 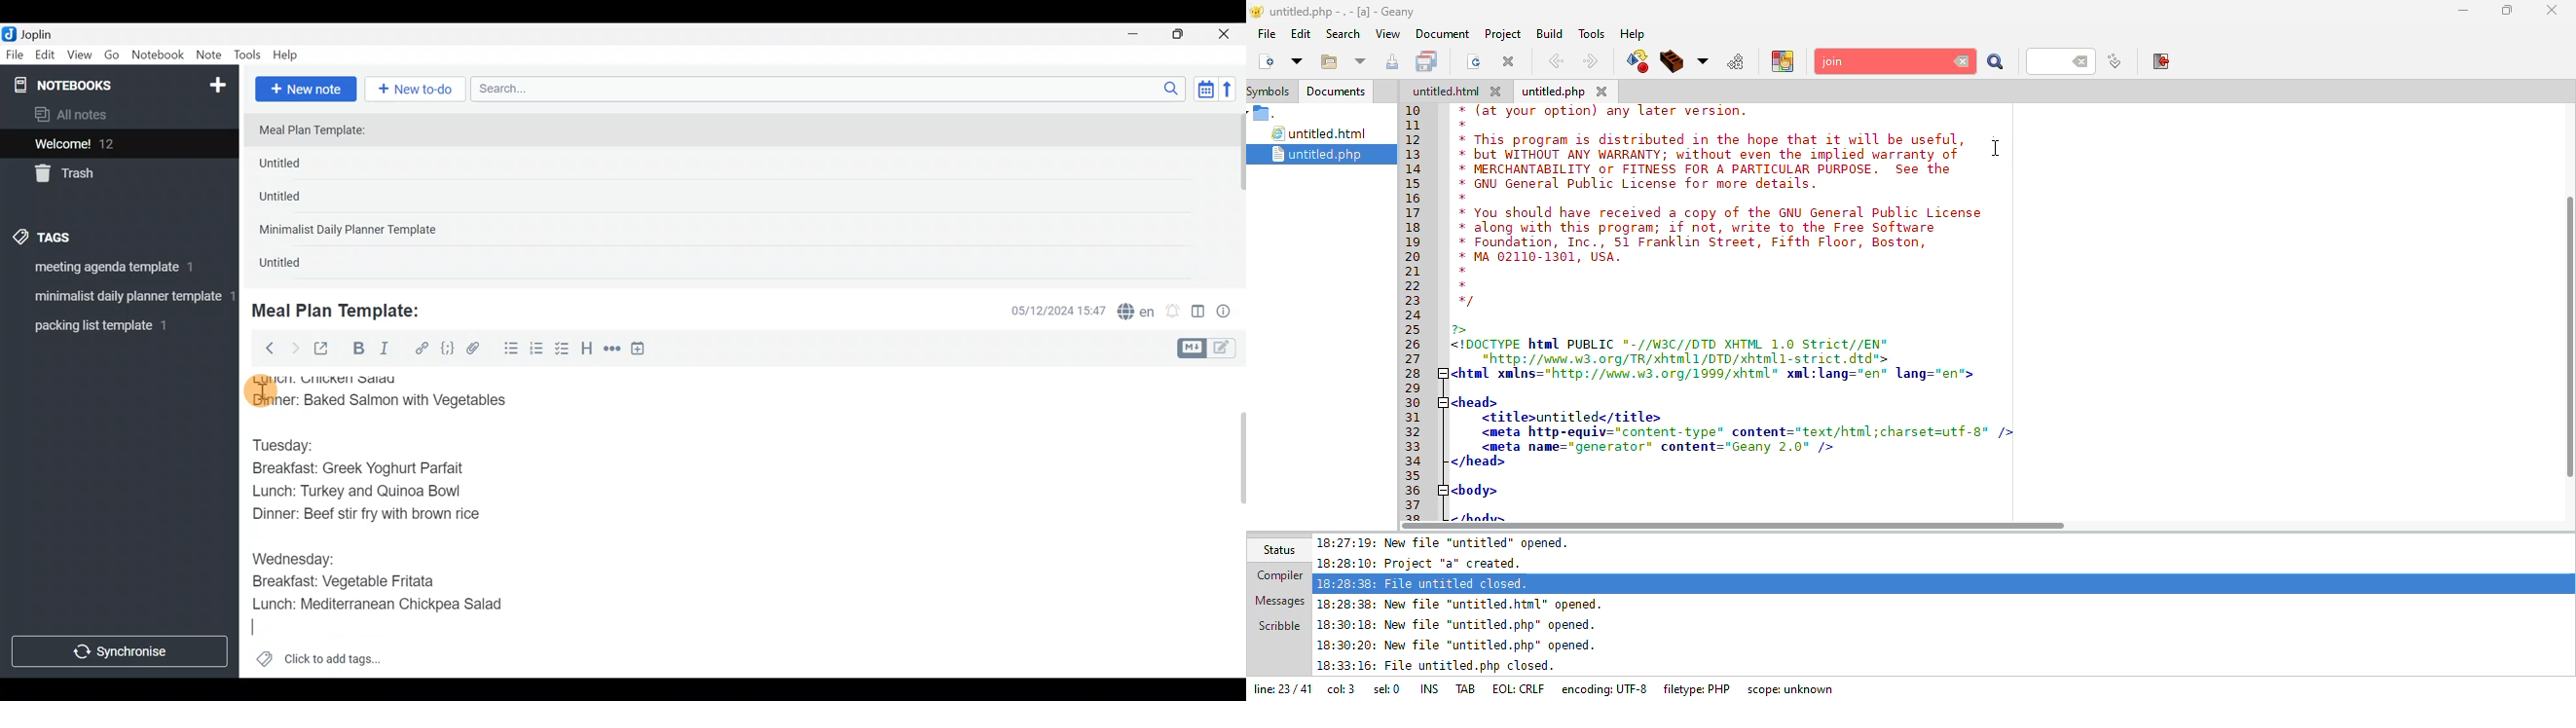 I want to click on All notes, so click(x=116, y=116).